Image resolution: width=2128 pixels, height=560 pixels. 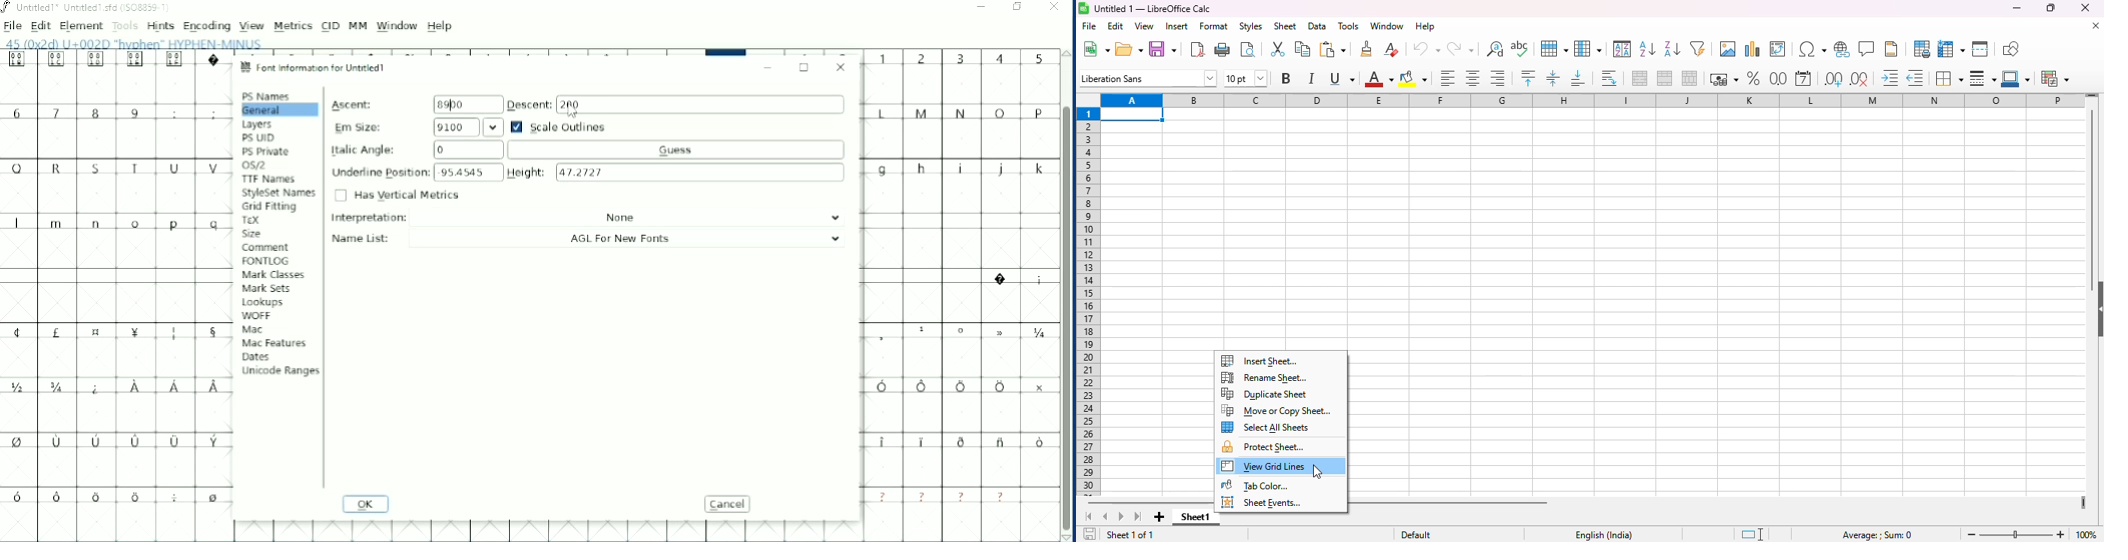 What do you see at coordinates (1088, 301) in the screenshot?
I see `rows` at bounding box center [1088, 301].